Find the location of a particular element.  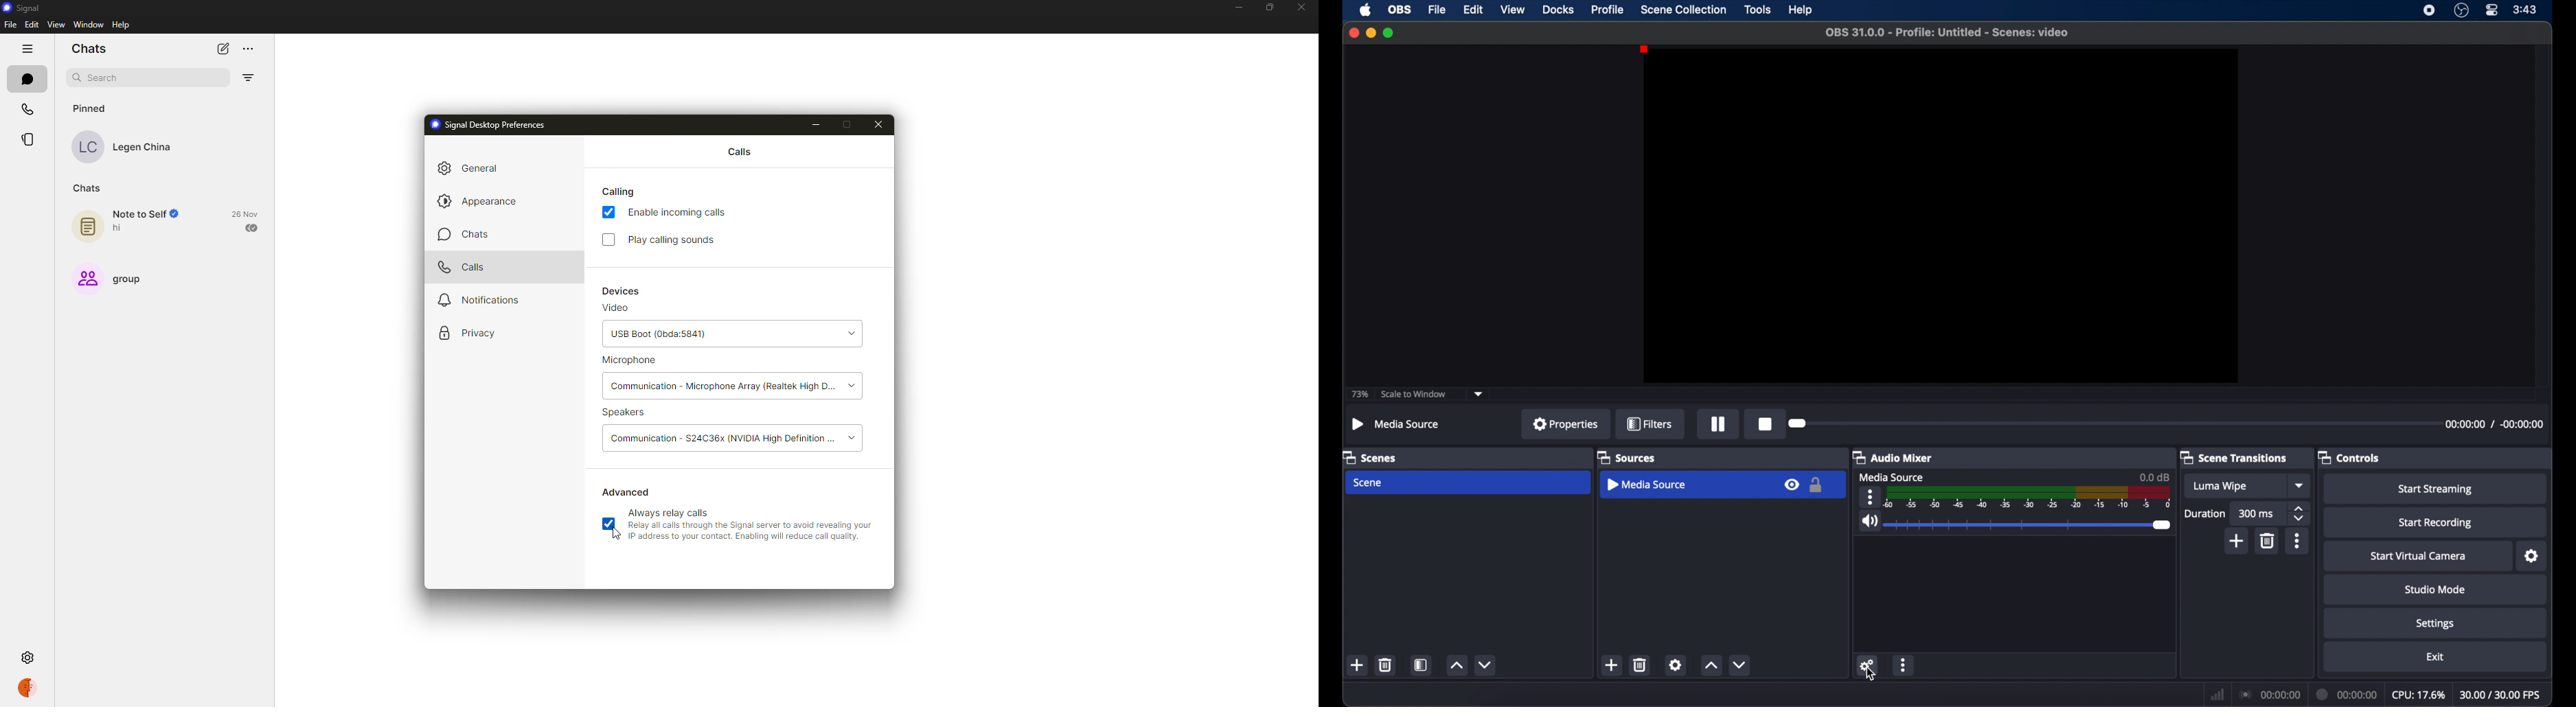

settings is located at coordinates (1675, 664).